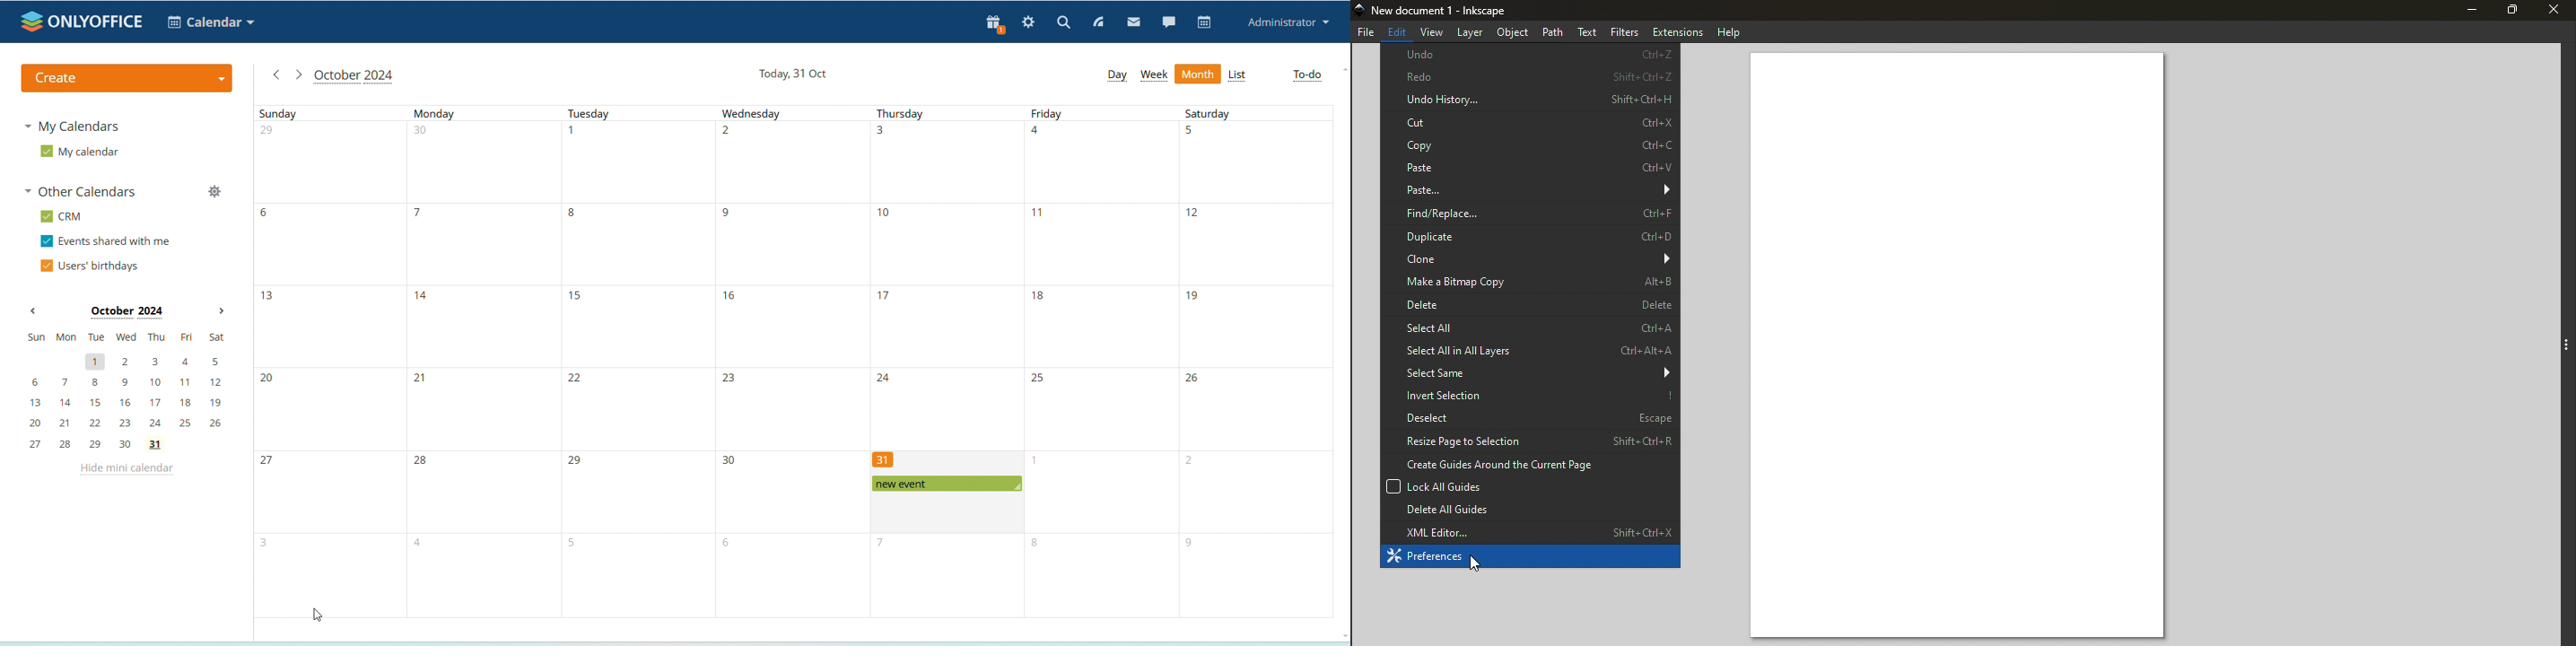 Image resolution: width=2576 pixels, height=672 pixels. Describe the element at coordinates (1526, 211) in the screenshot. I see `Find/replace` at that location.